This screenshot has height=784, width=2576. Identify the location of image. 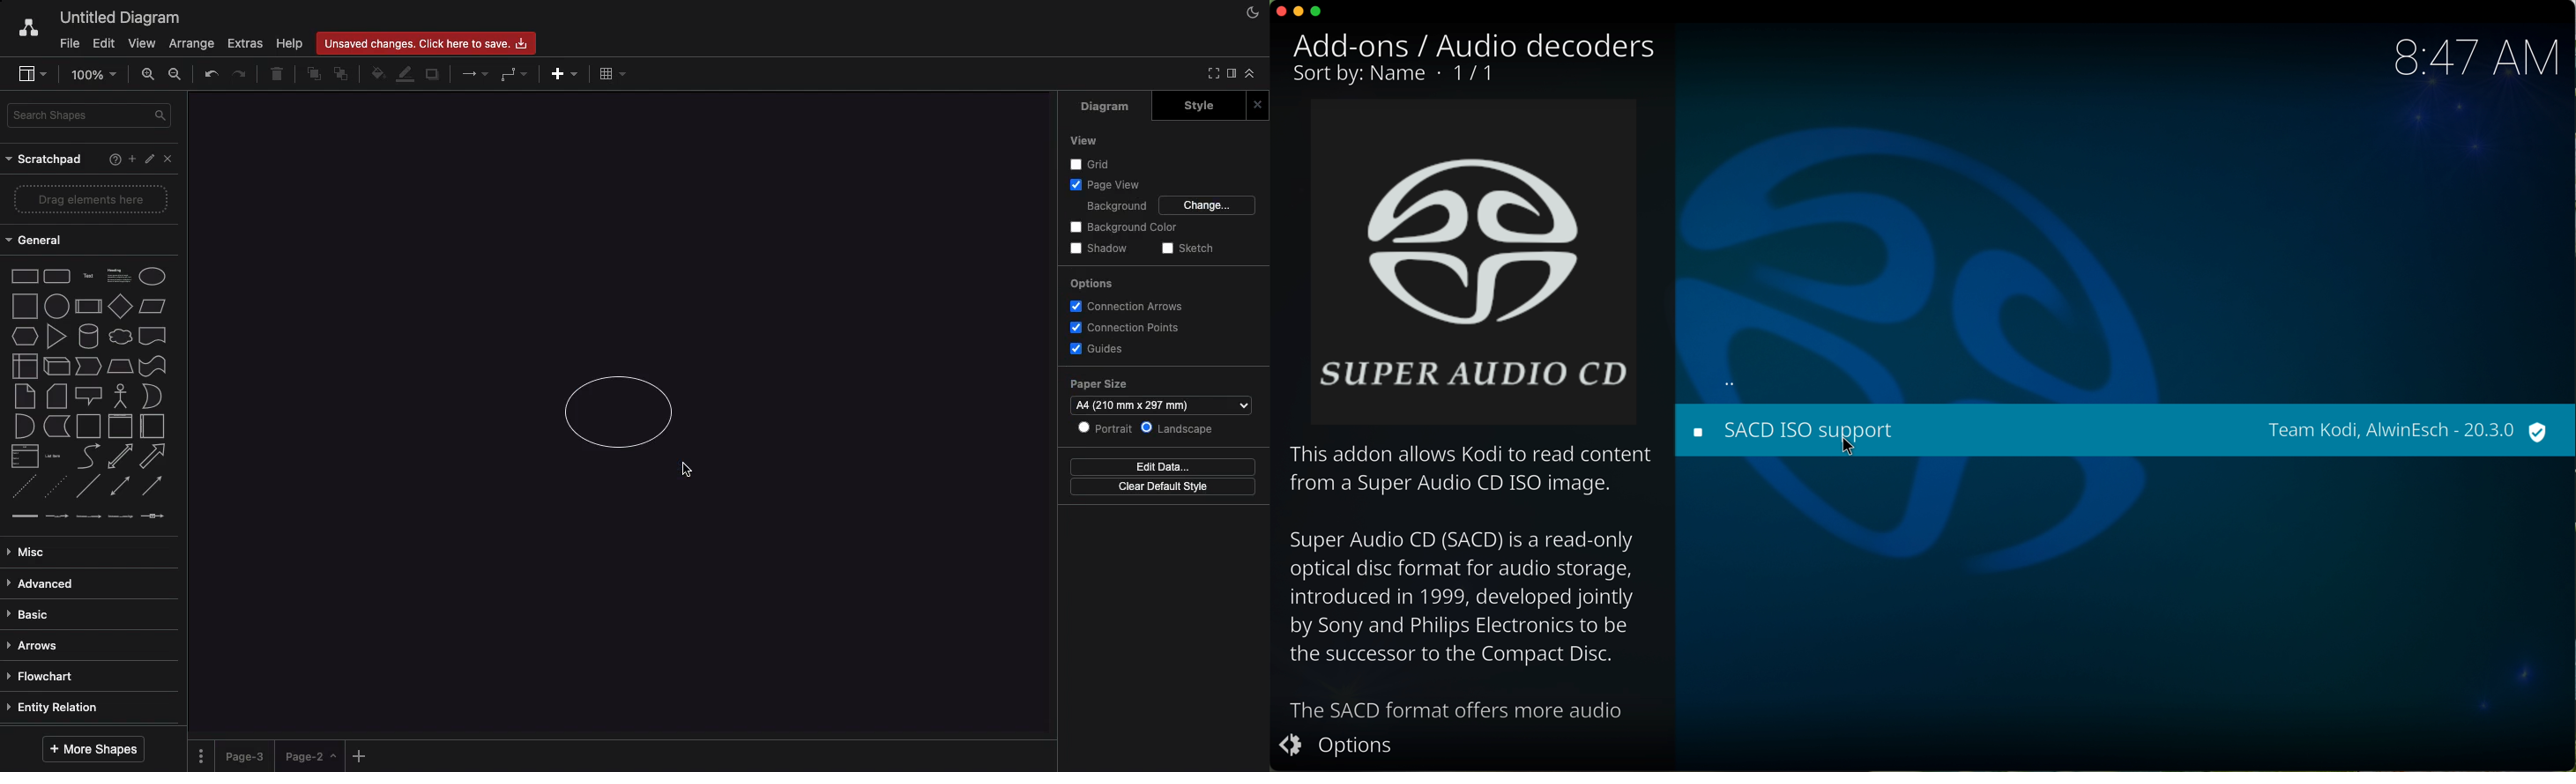
(1475, 260).